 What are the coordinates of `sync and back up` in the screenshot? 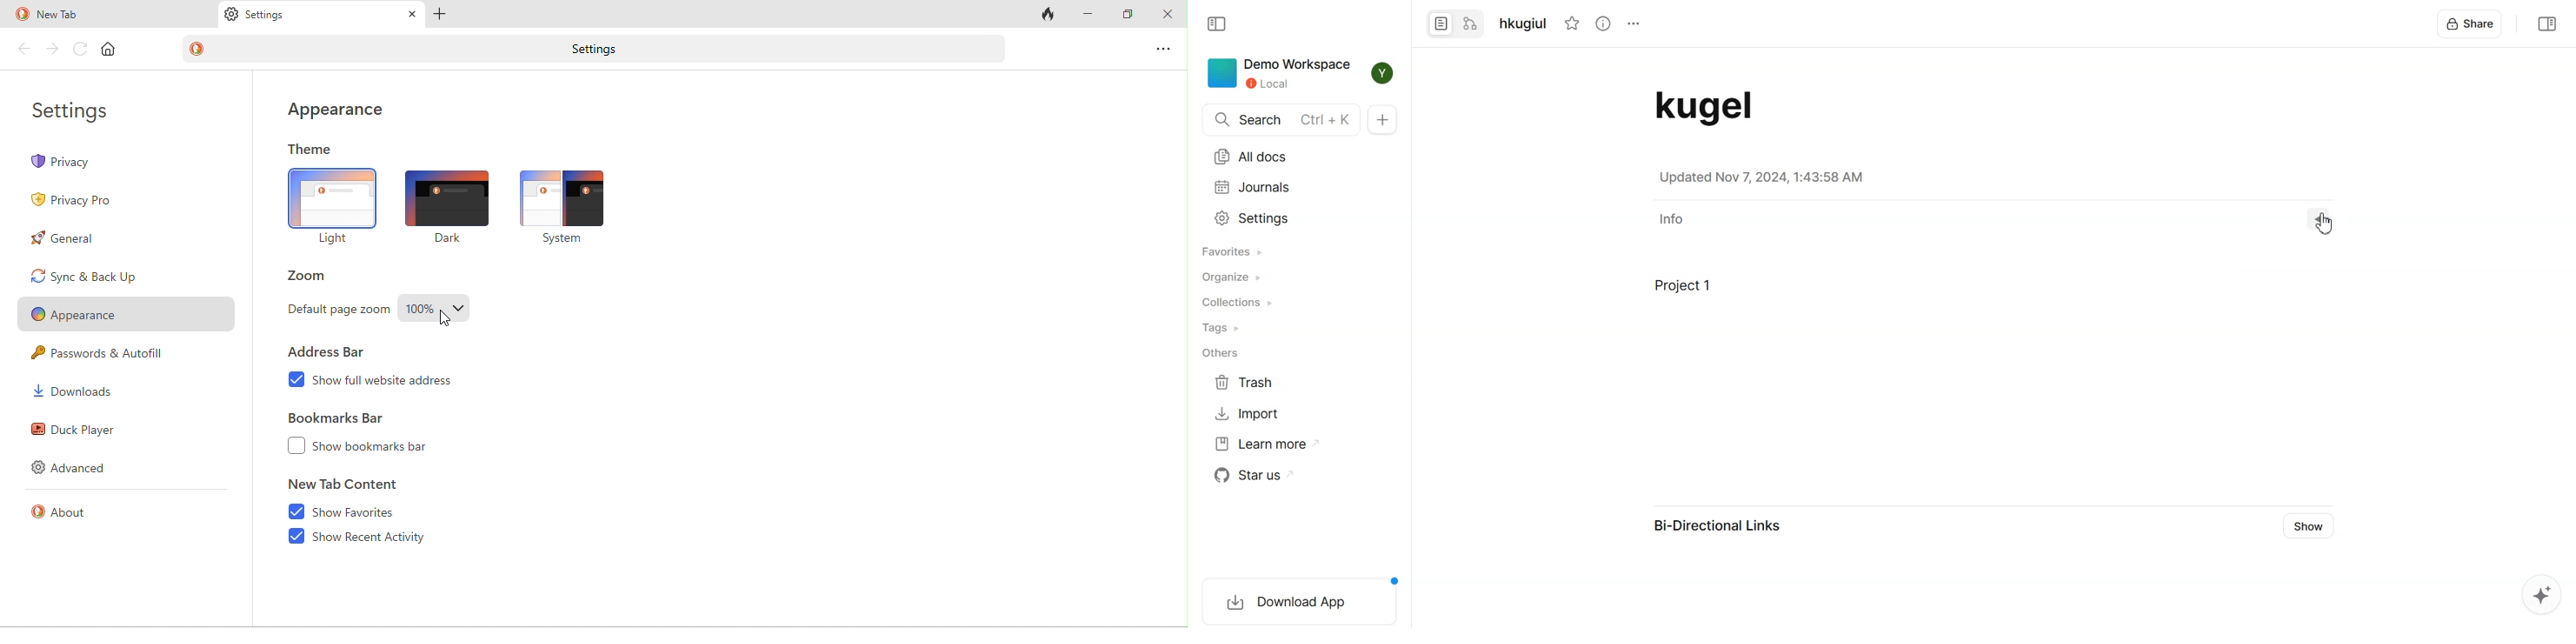 It's located at (108, 277).